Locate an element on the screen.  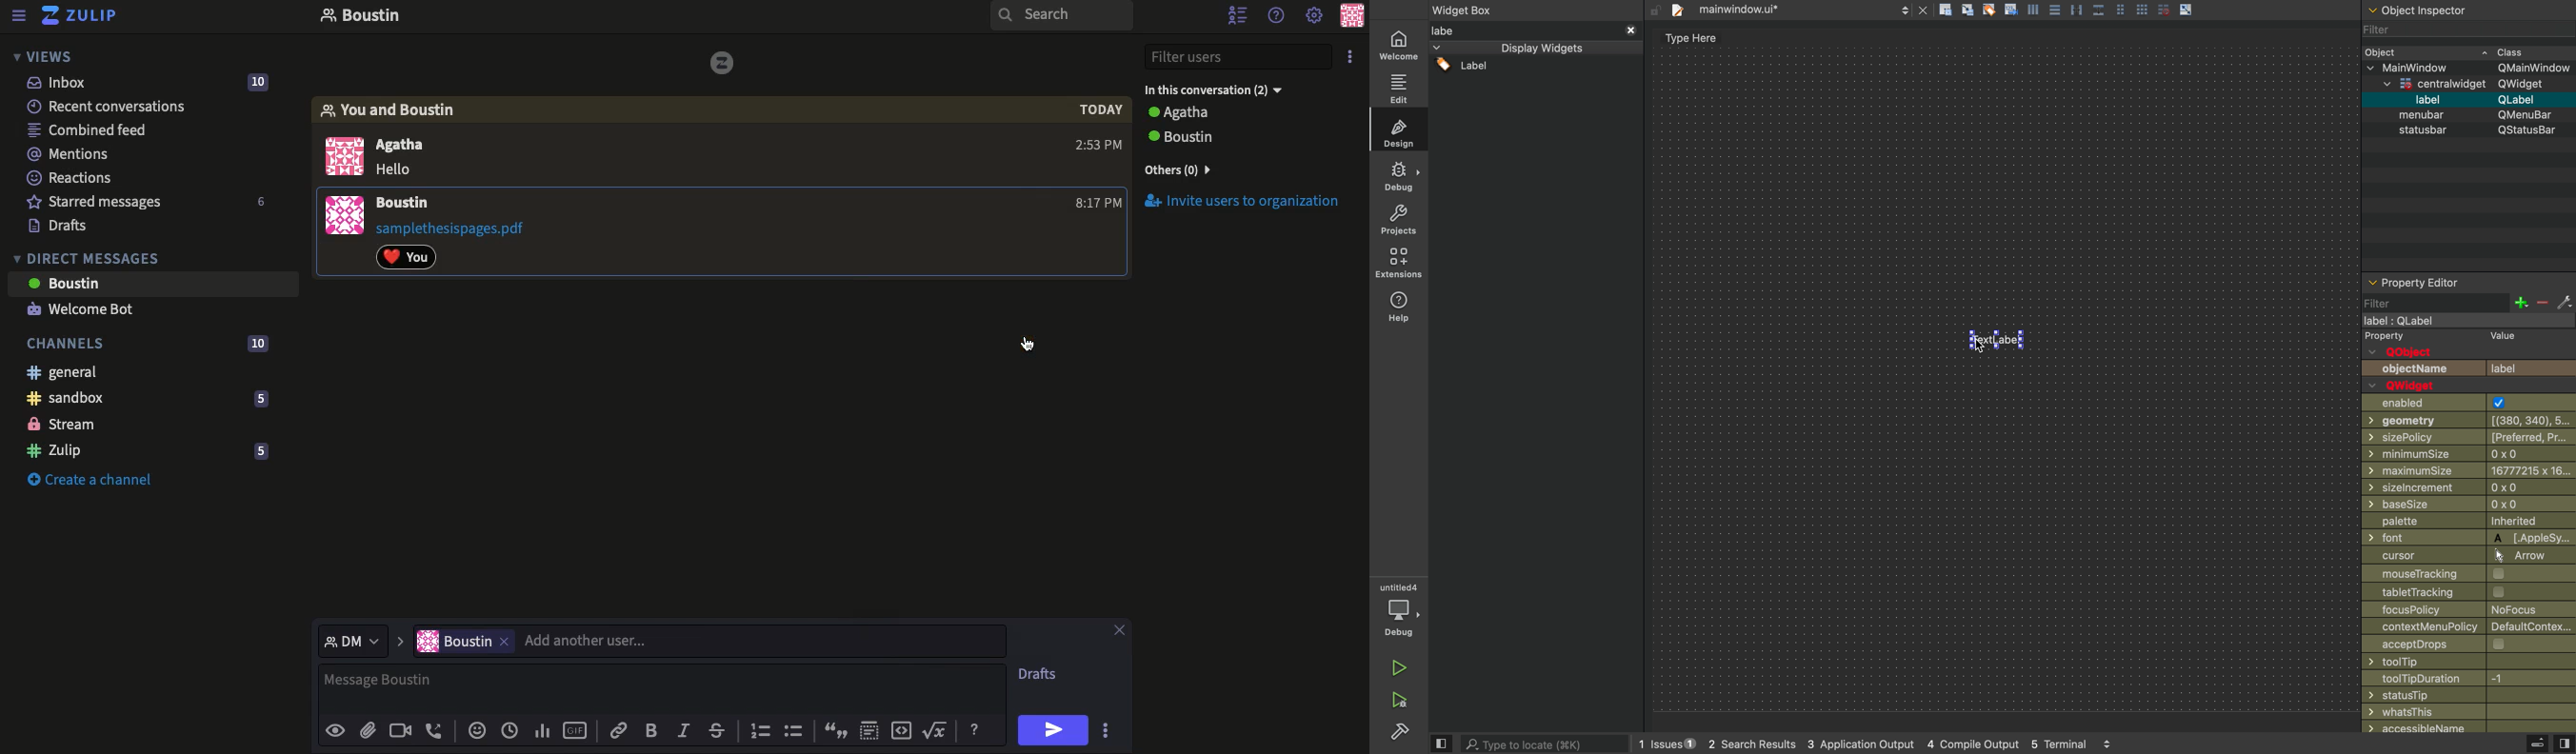
Inbox is located at coordinates (537, 17).